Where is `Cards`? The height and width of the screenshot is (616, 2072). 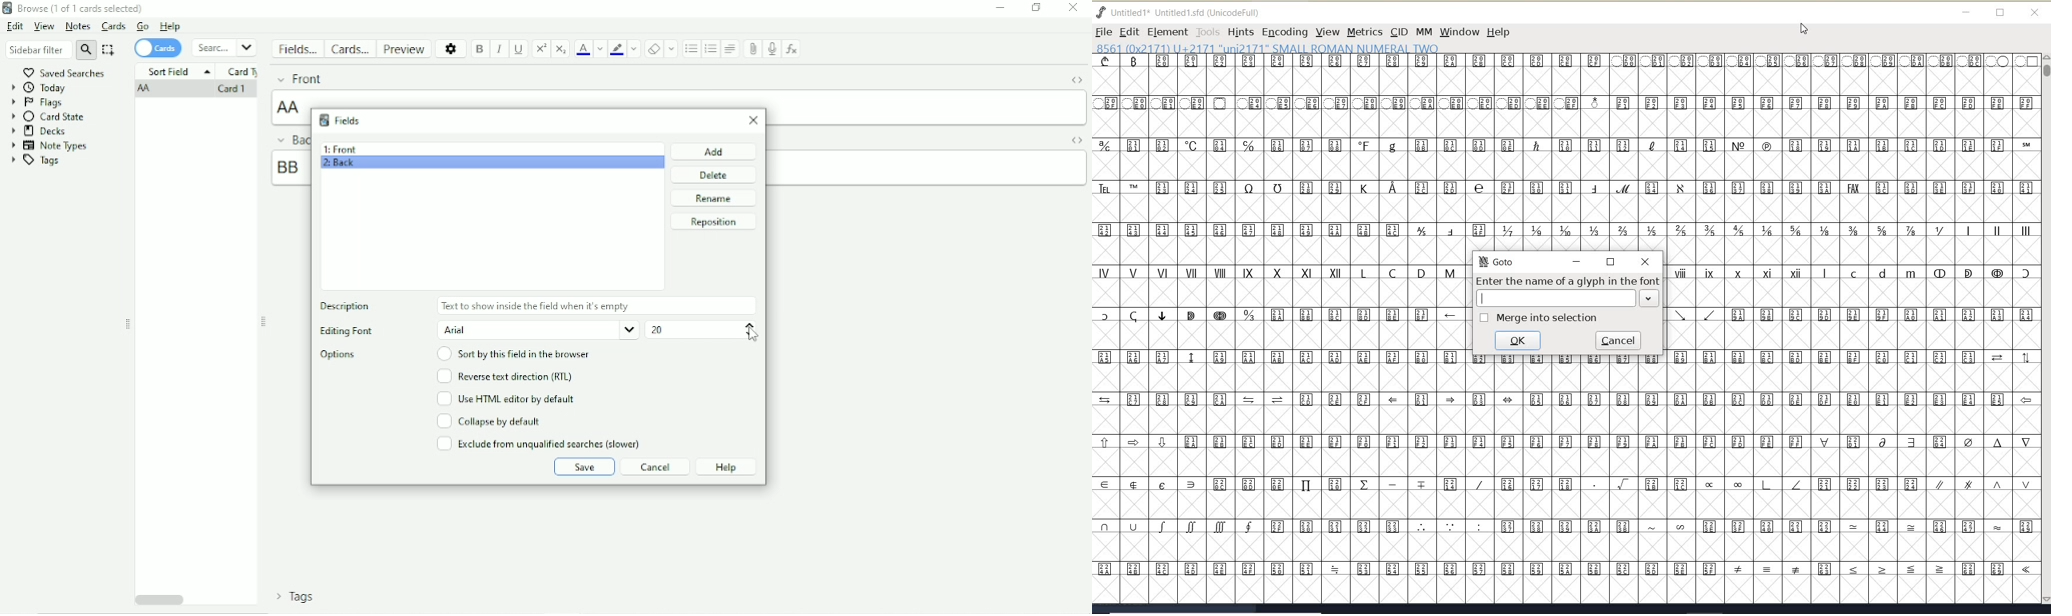
Cards is located at coordinates (158, 49).